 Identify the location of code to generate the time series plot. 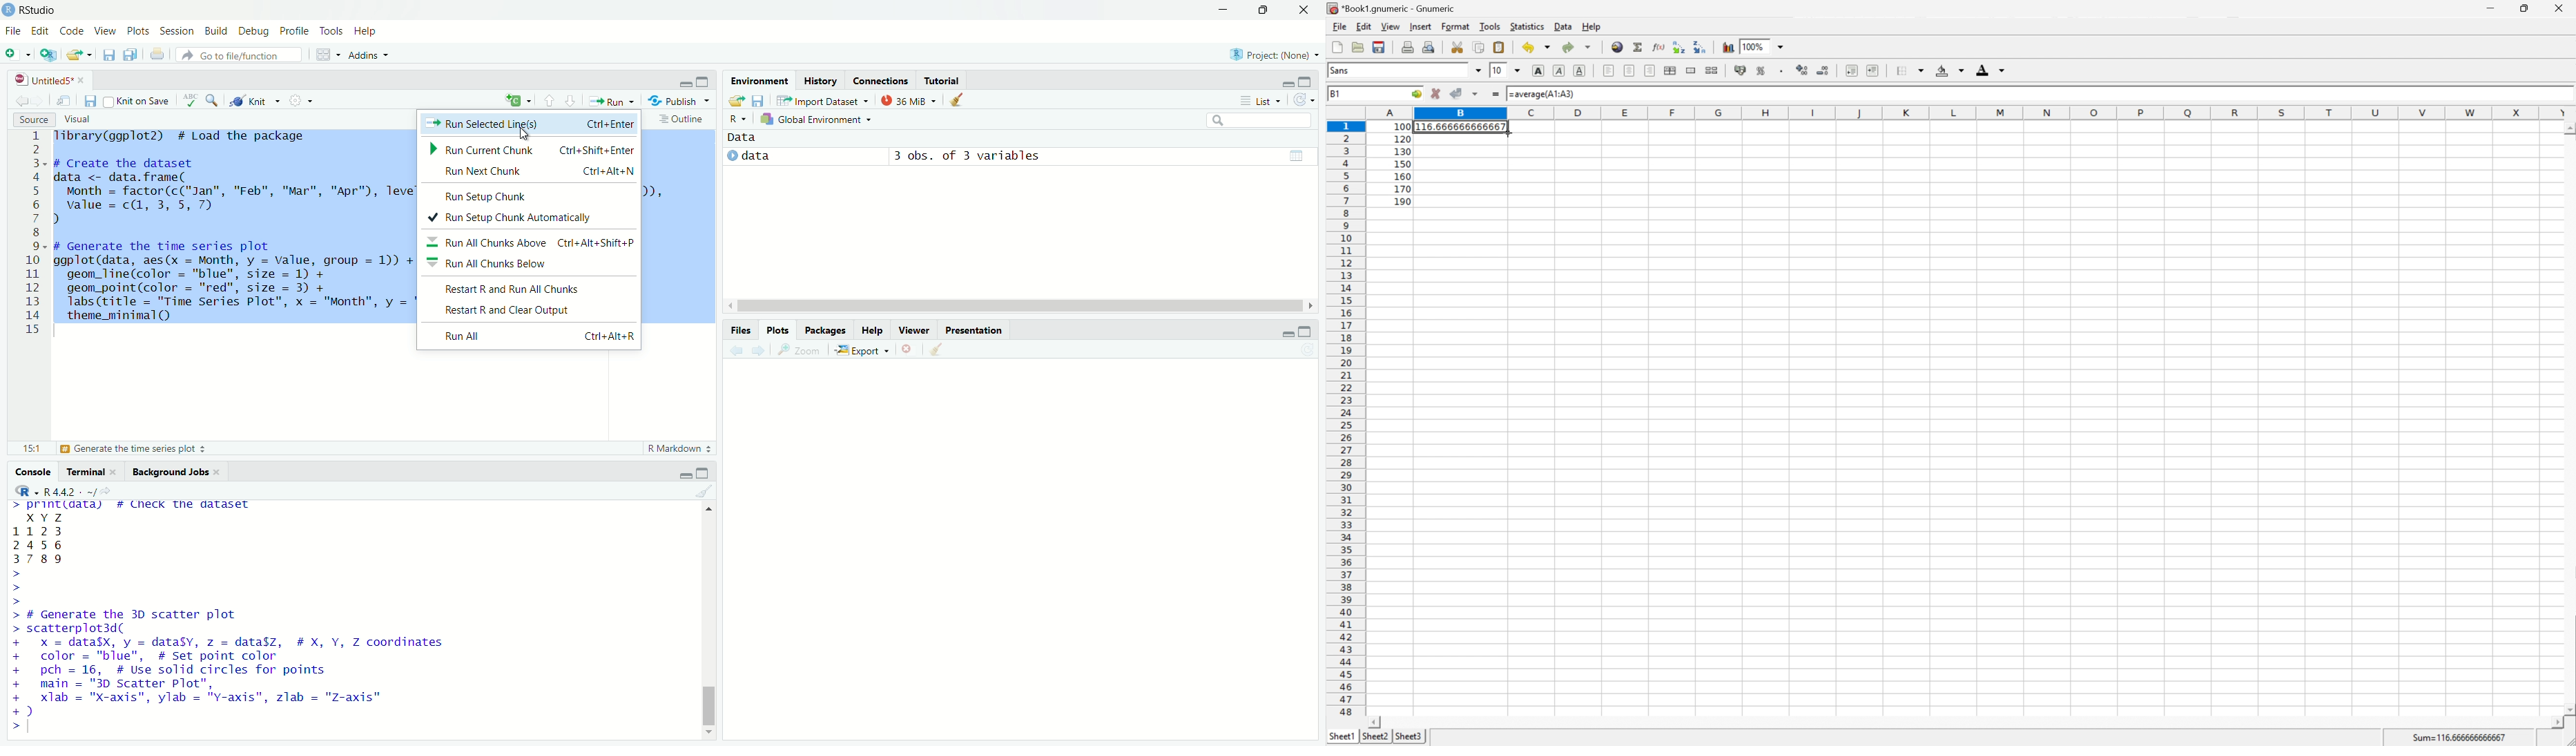
(232, 278).